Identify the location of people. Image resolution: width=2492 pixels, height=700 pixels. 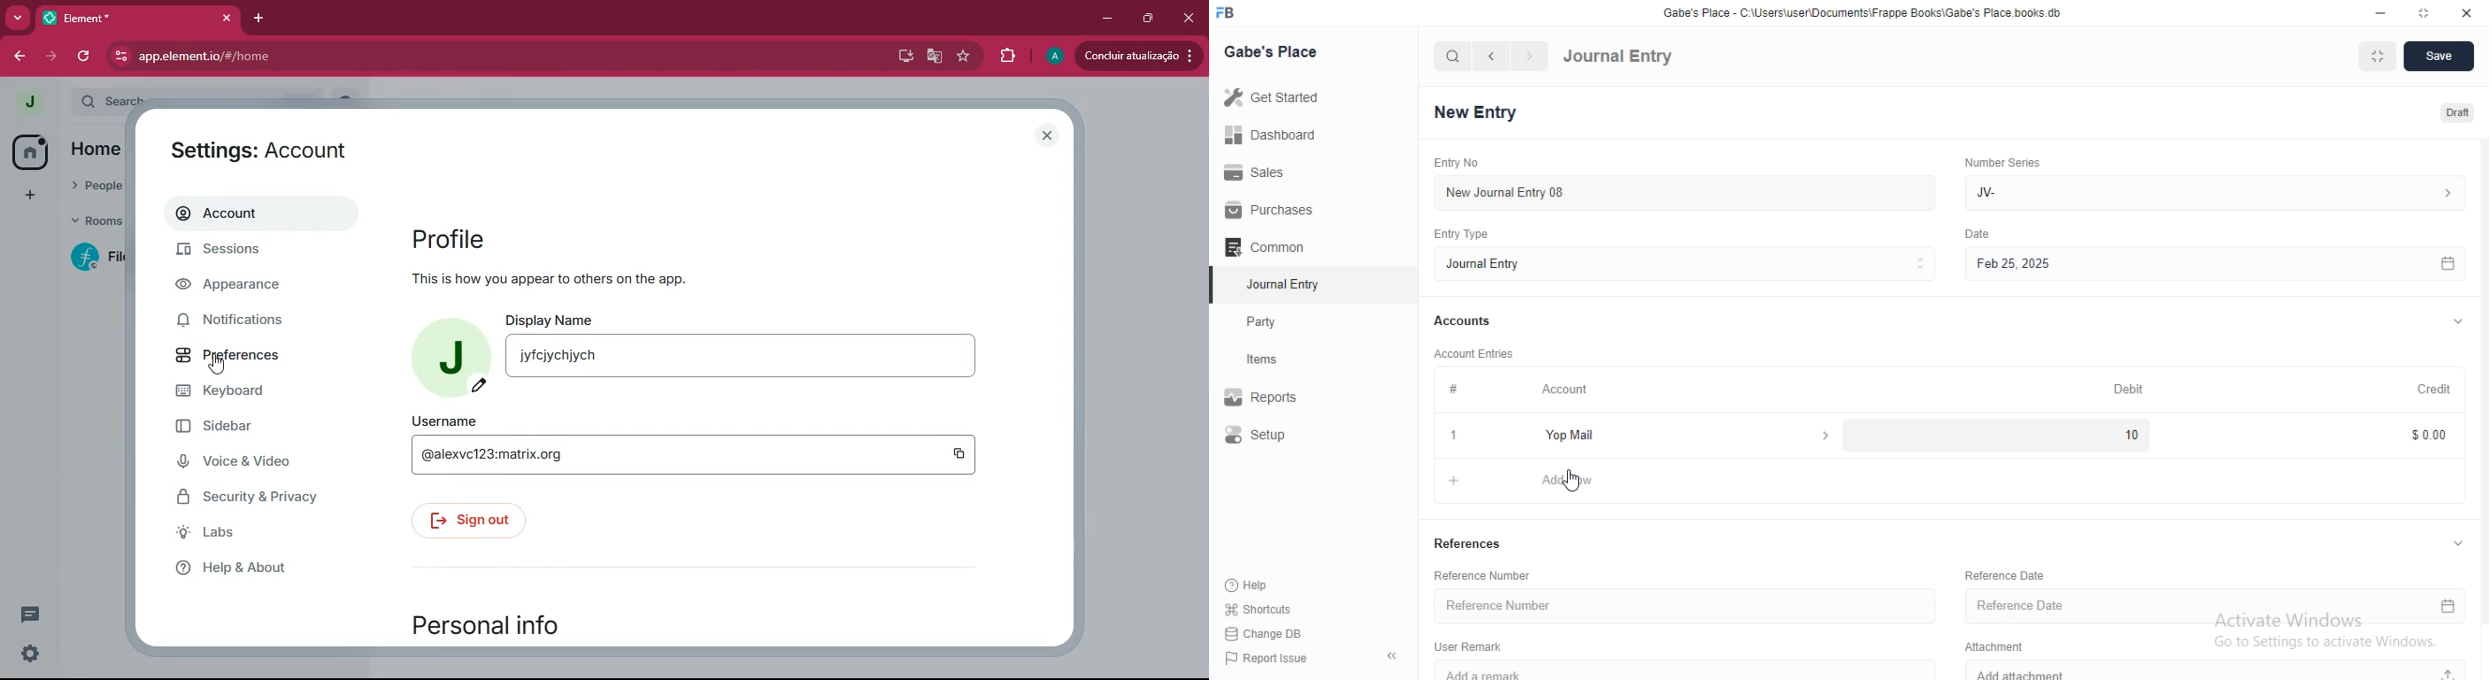
(92, 187).